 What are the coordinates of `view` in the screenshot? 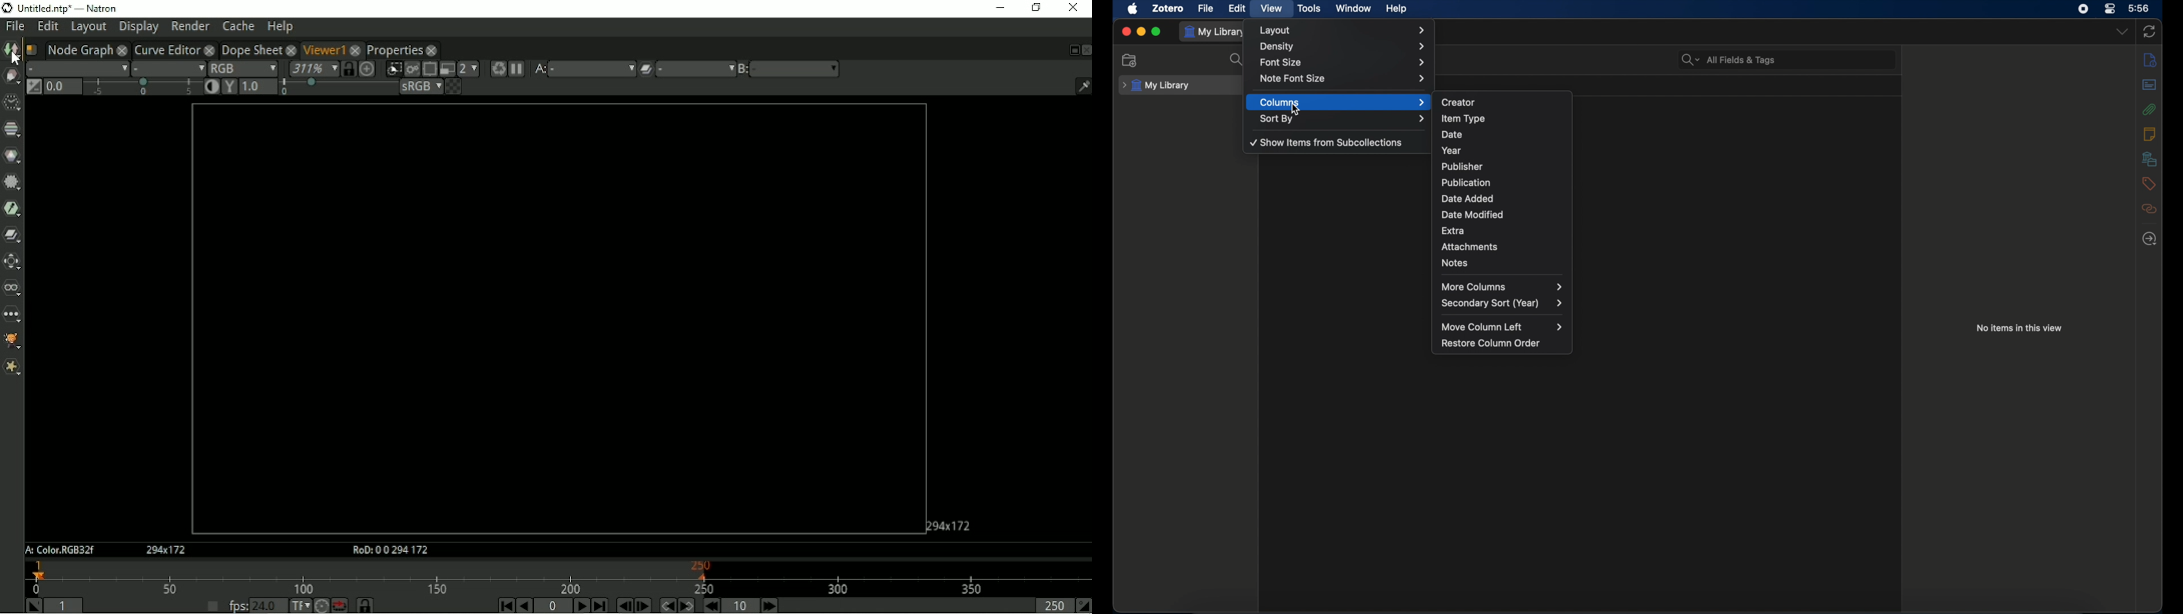 It's located at (1271, 8).